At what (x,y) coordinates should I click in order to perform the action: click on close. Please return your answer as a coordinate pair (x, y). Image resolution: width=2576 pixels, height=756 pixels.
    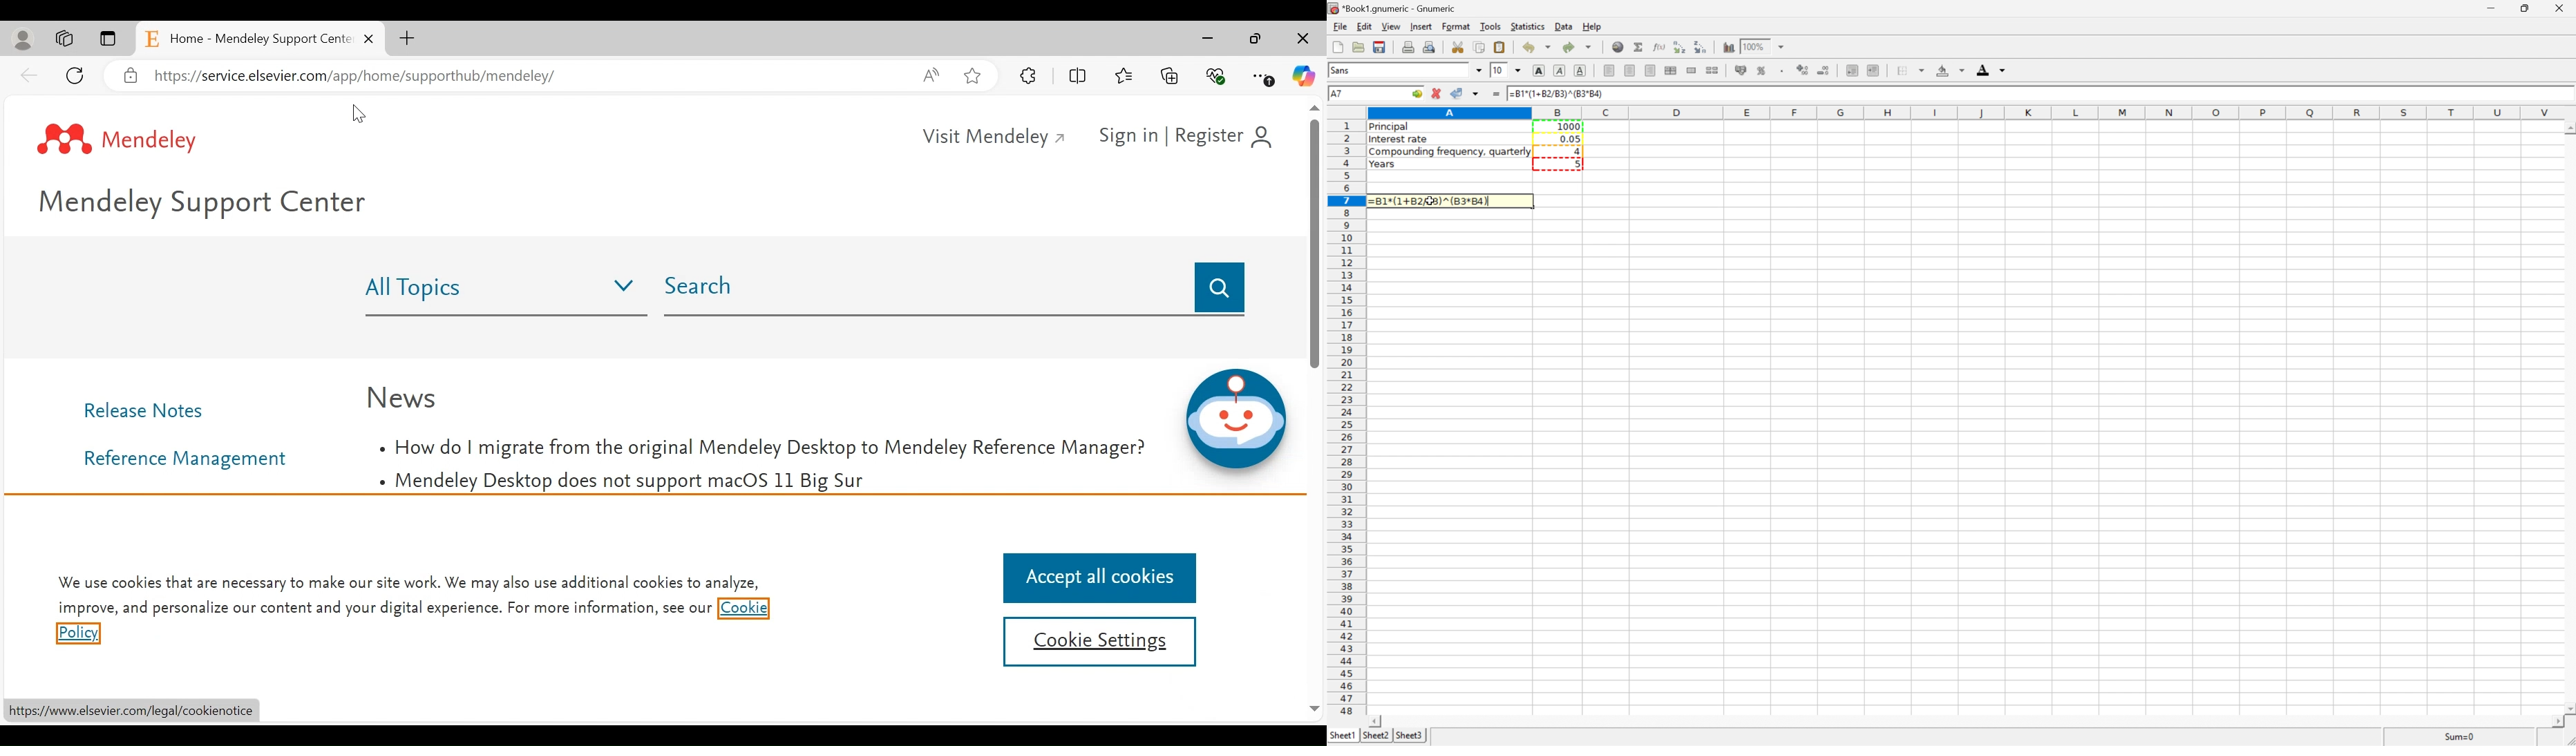
    Looking at the image, I should click on (2563, 8).